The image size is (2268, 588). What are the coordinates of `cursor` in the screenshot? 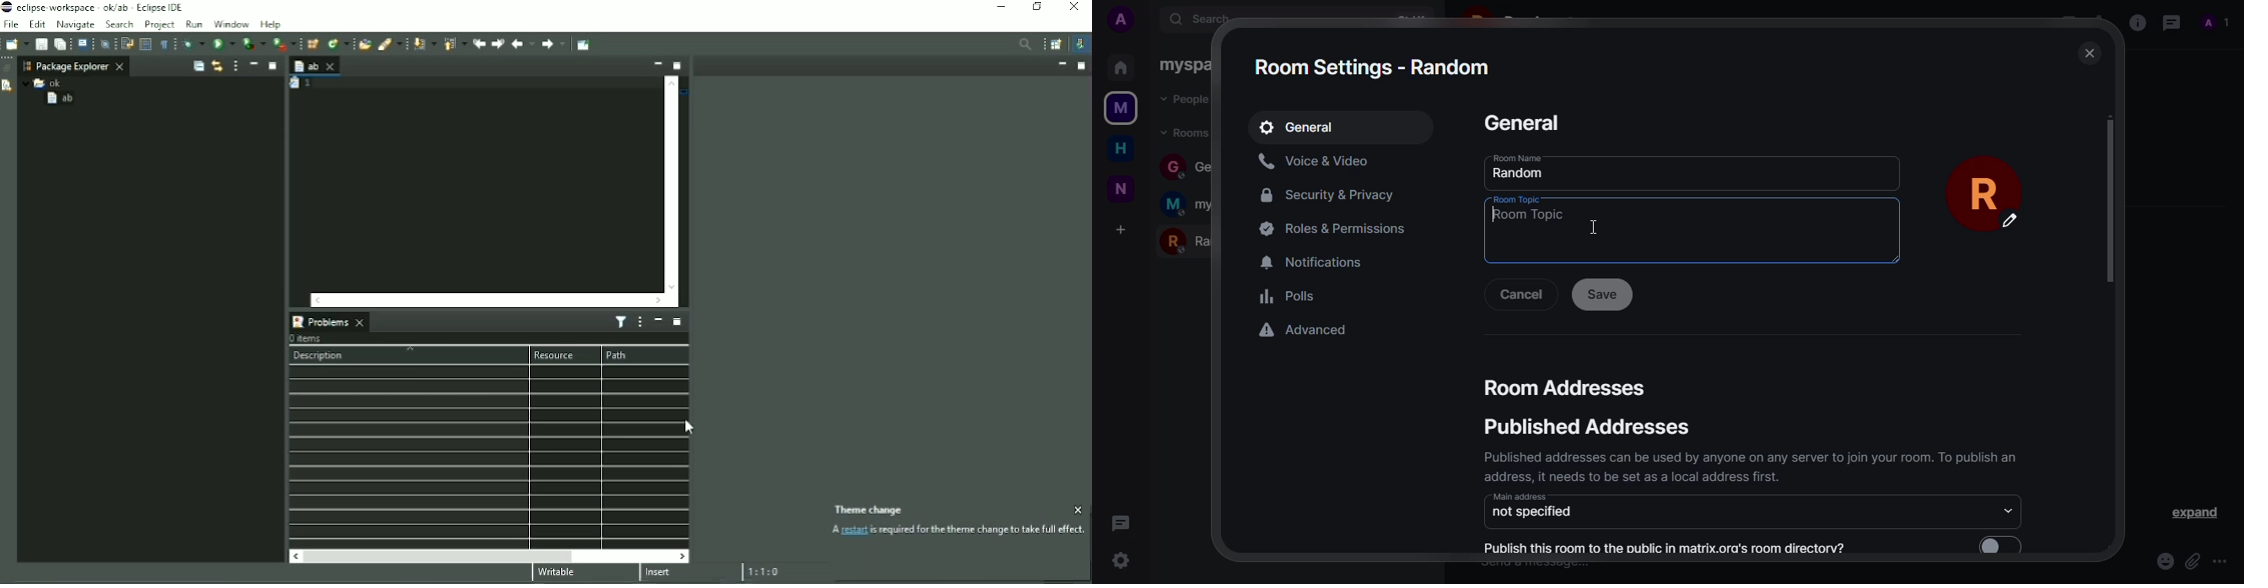 It's located at (1594, 228).